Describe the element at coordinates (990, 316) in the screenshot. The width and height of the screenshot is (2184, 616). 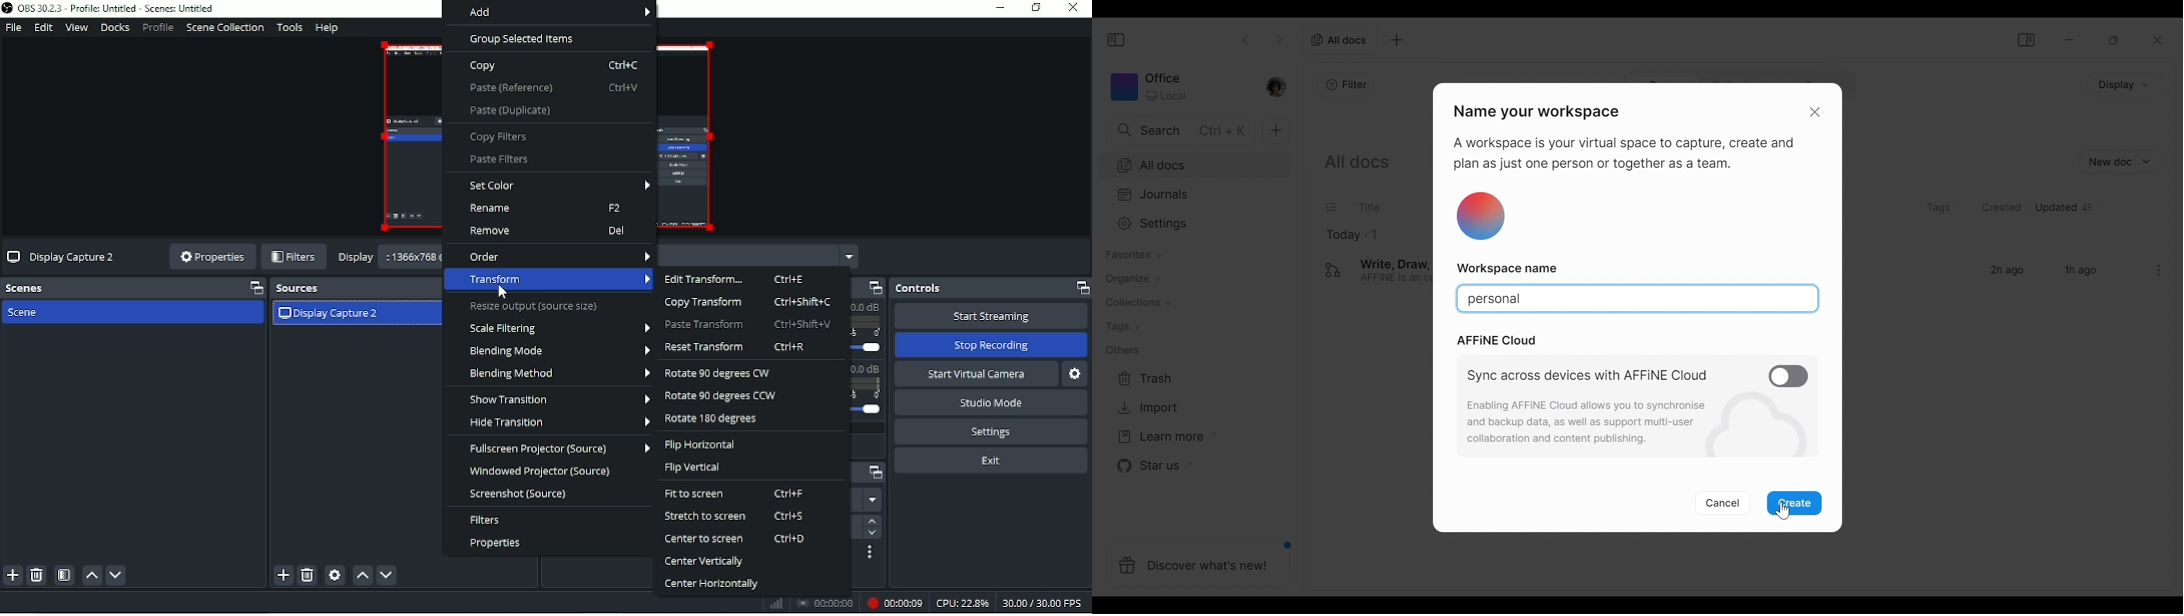
I see `Start streaming` at that location.